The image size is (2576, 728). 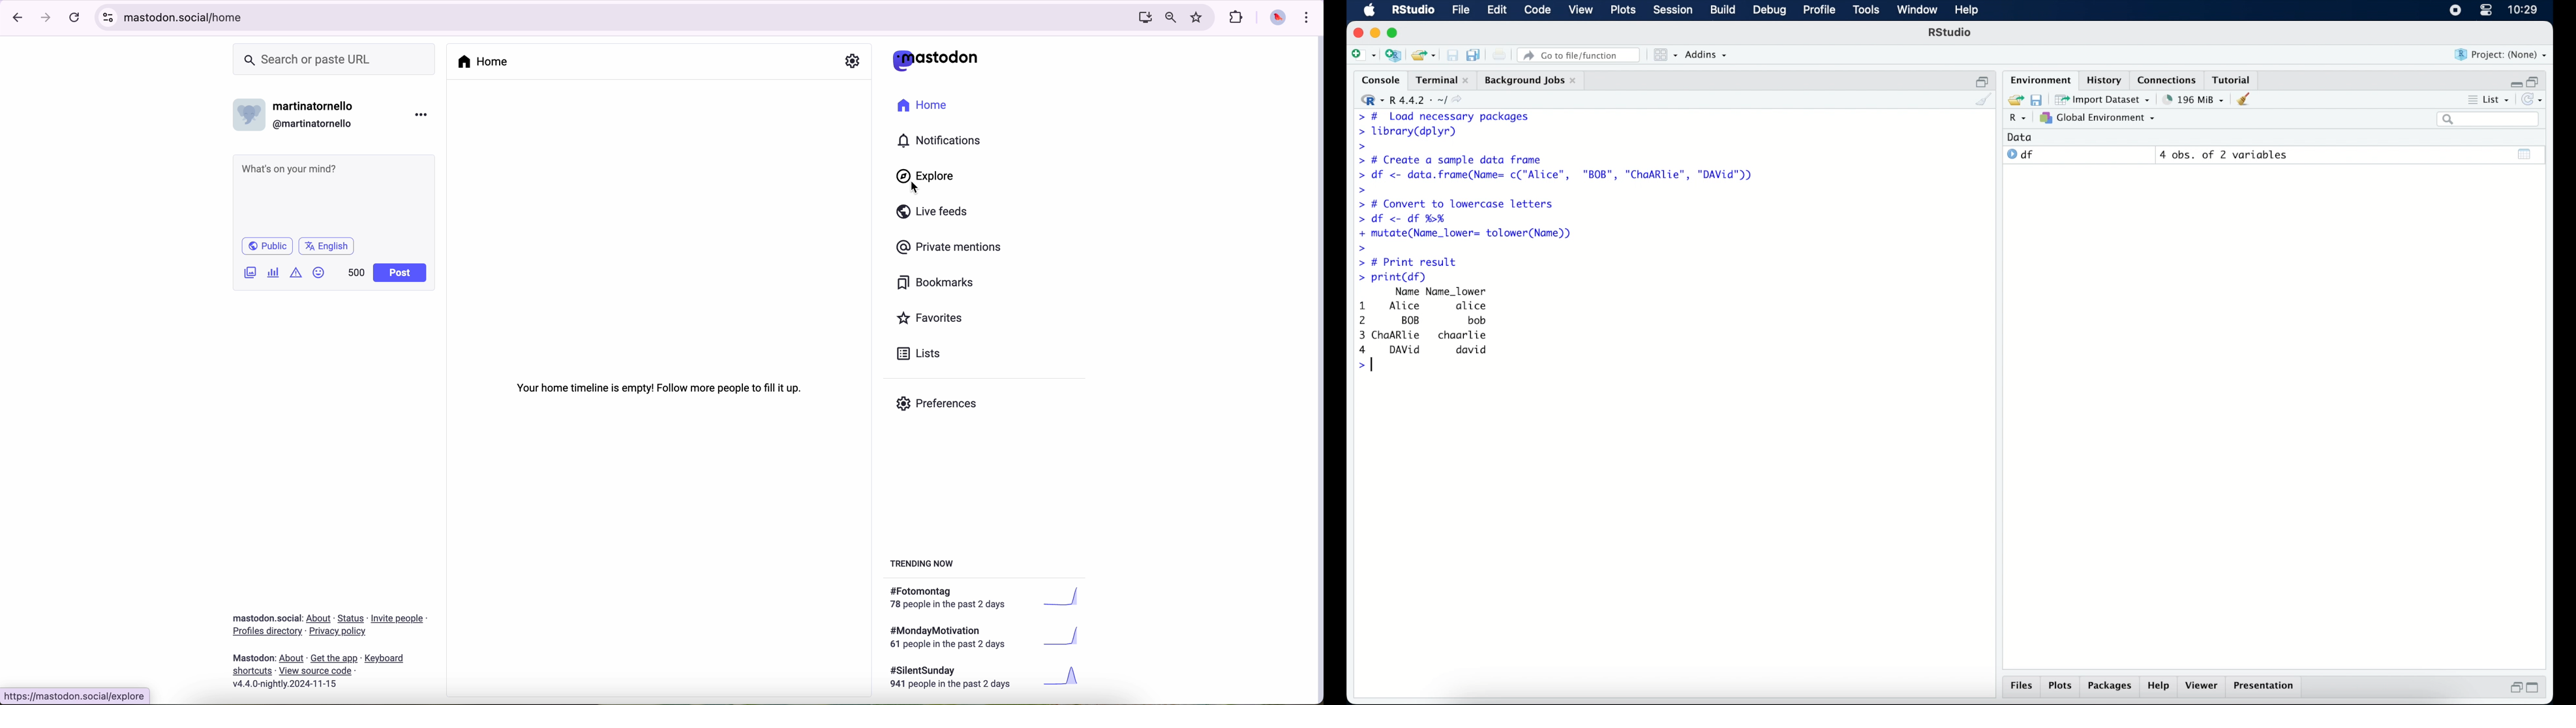 I want to click on print, so click(x=1500, y=55).